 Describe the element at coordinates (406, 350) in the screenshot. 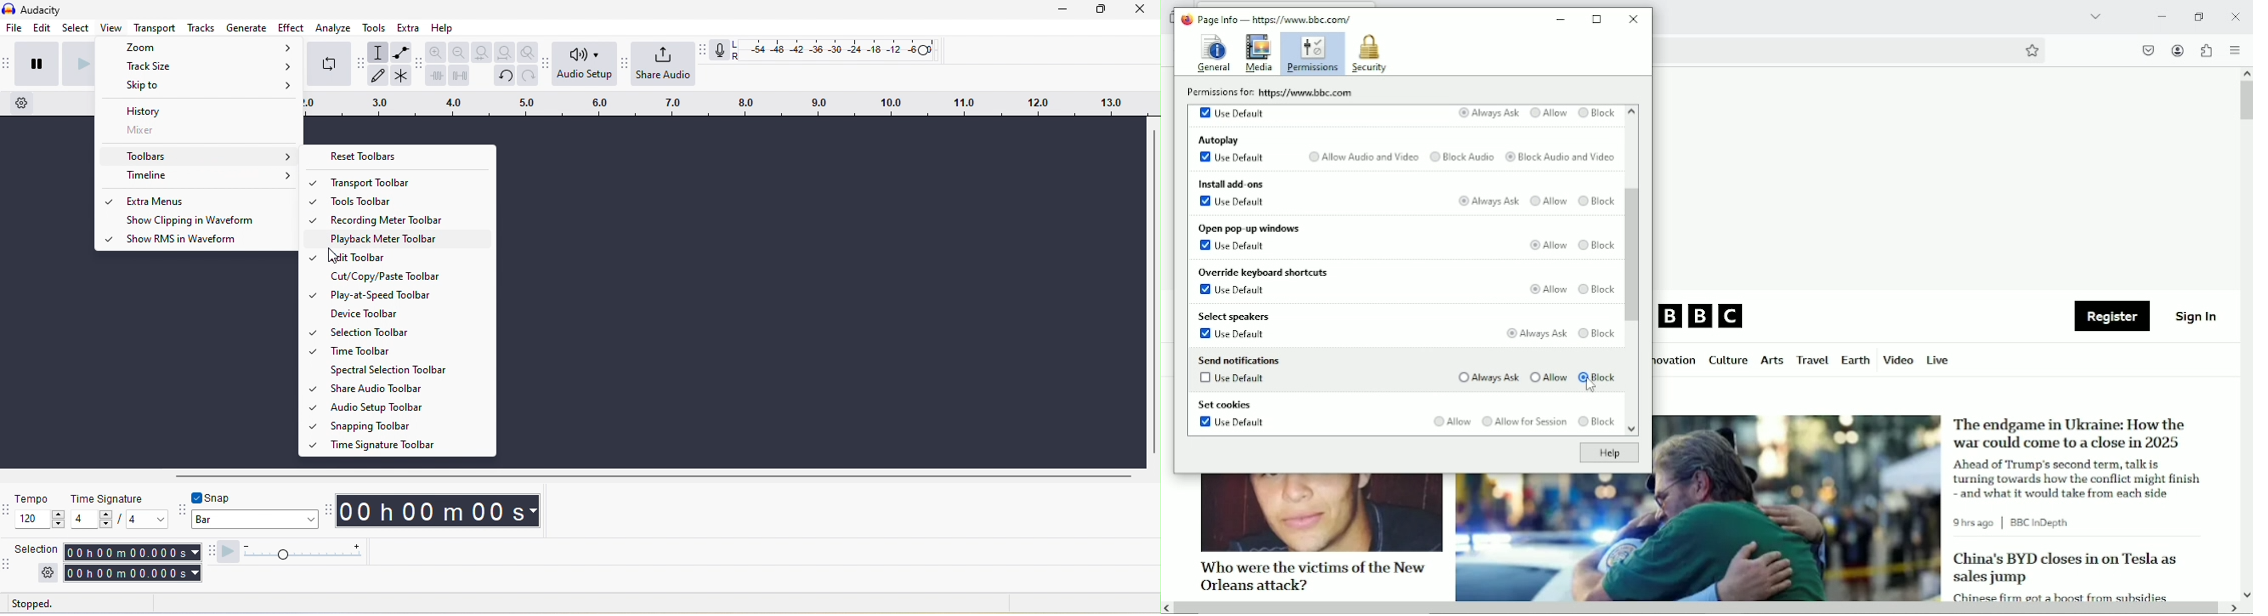

I see `Time toolbar` at that location.